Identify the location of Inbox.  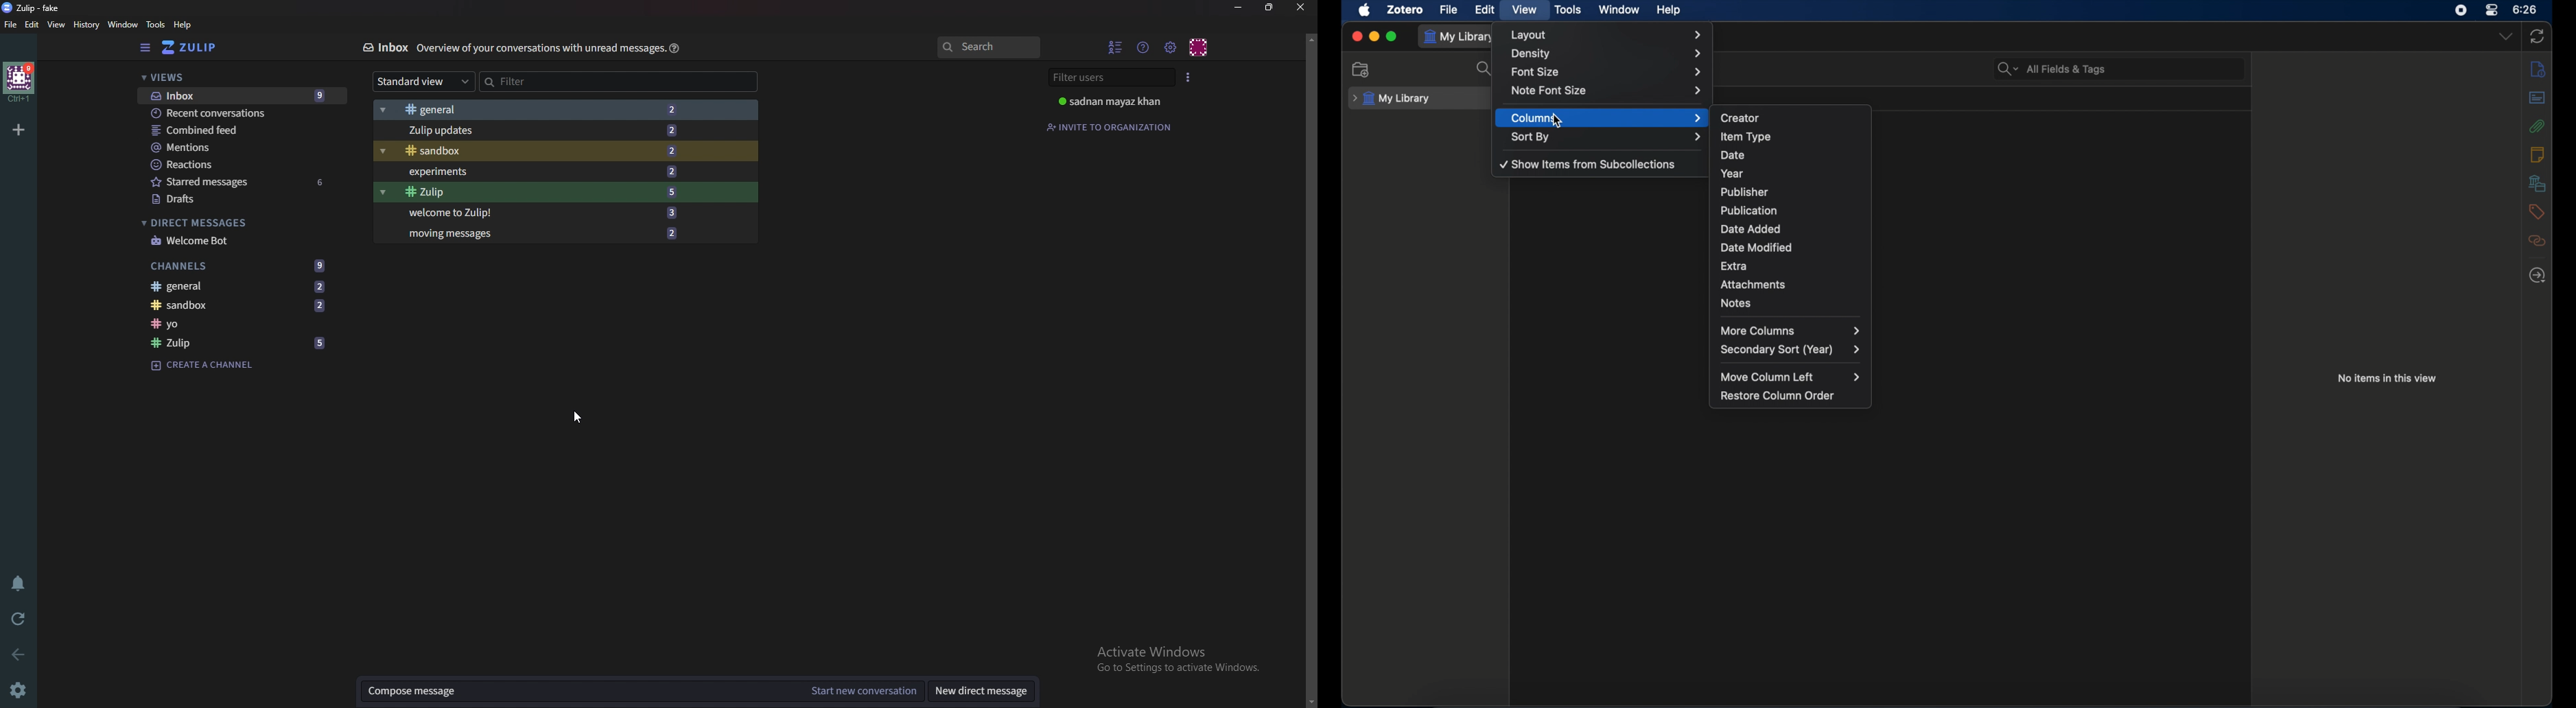
(386, 47).